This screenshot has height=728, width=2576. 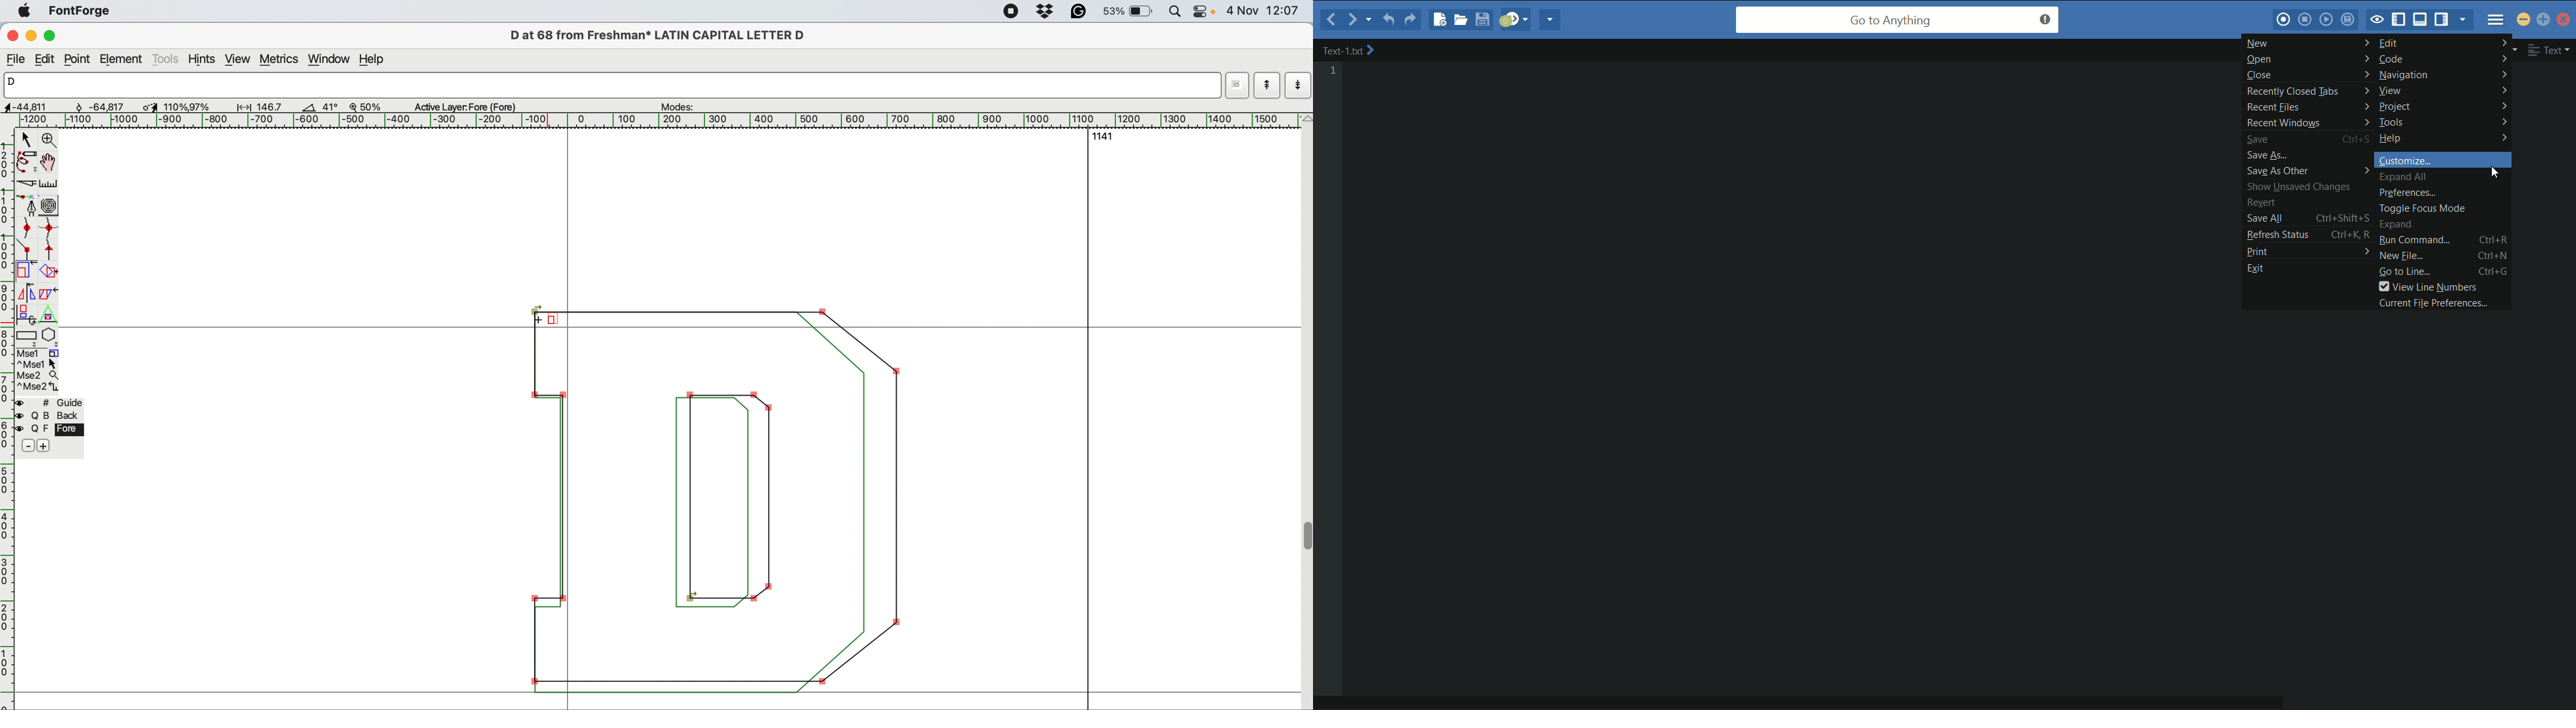 I want to click on screen recorder, so click(x=1013, y=13).